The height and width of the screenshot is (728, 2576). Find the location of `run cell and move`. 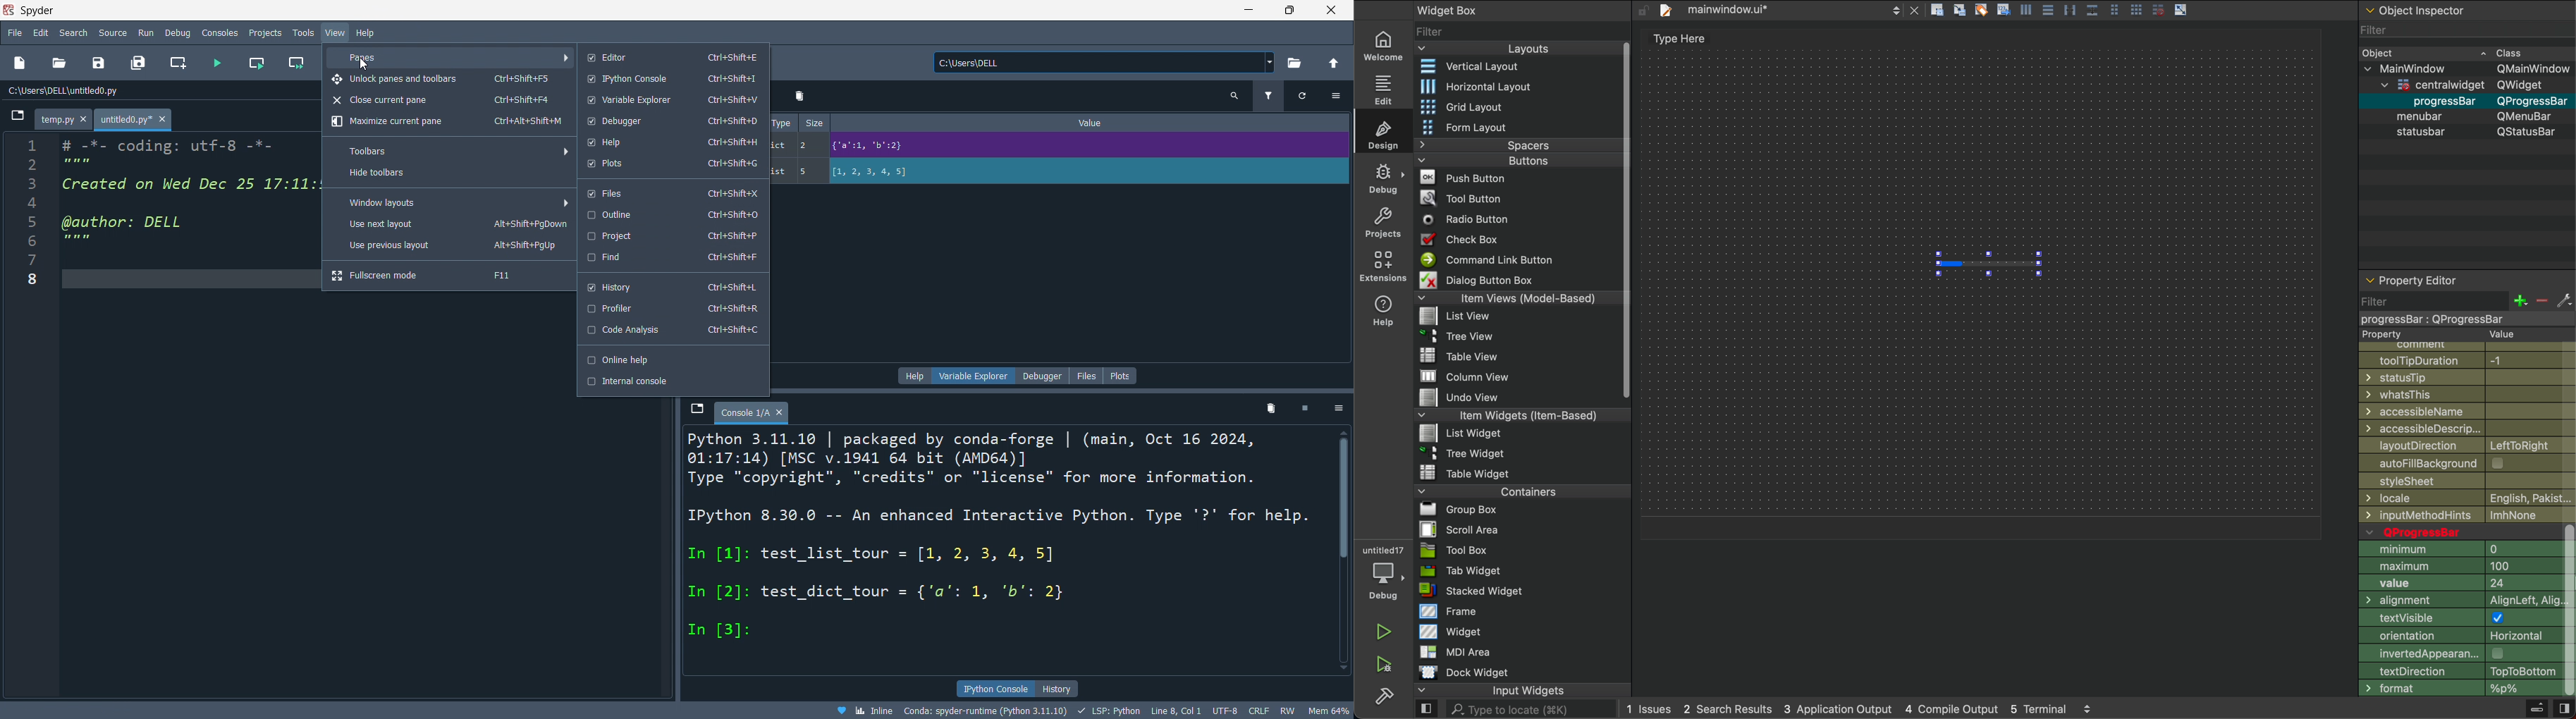

run cell and move is located at coordinates (300, 63).